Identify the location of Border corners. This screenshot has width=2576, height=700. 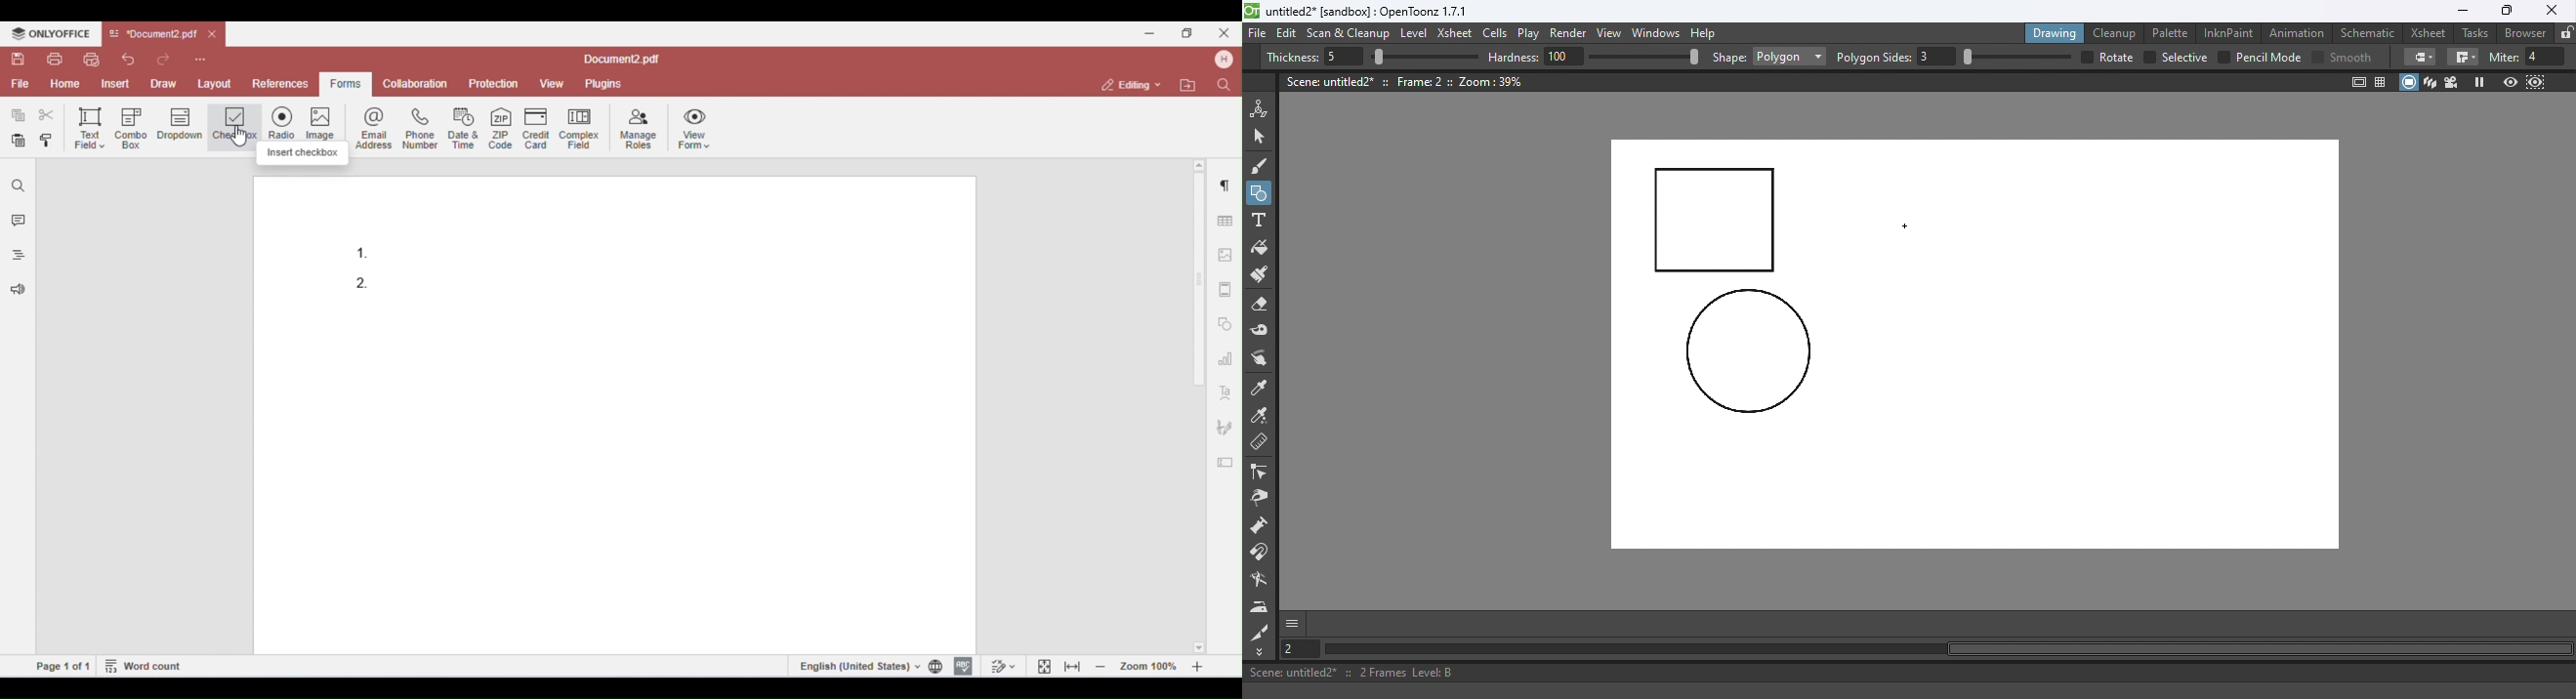
(2463, 58).